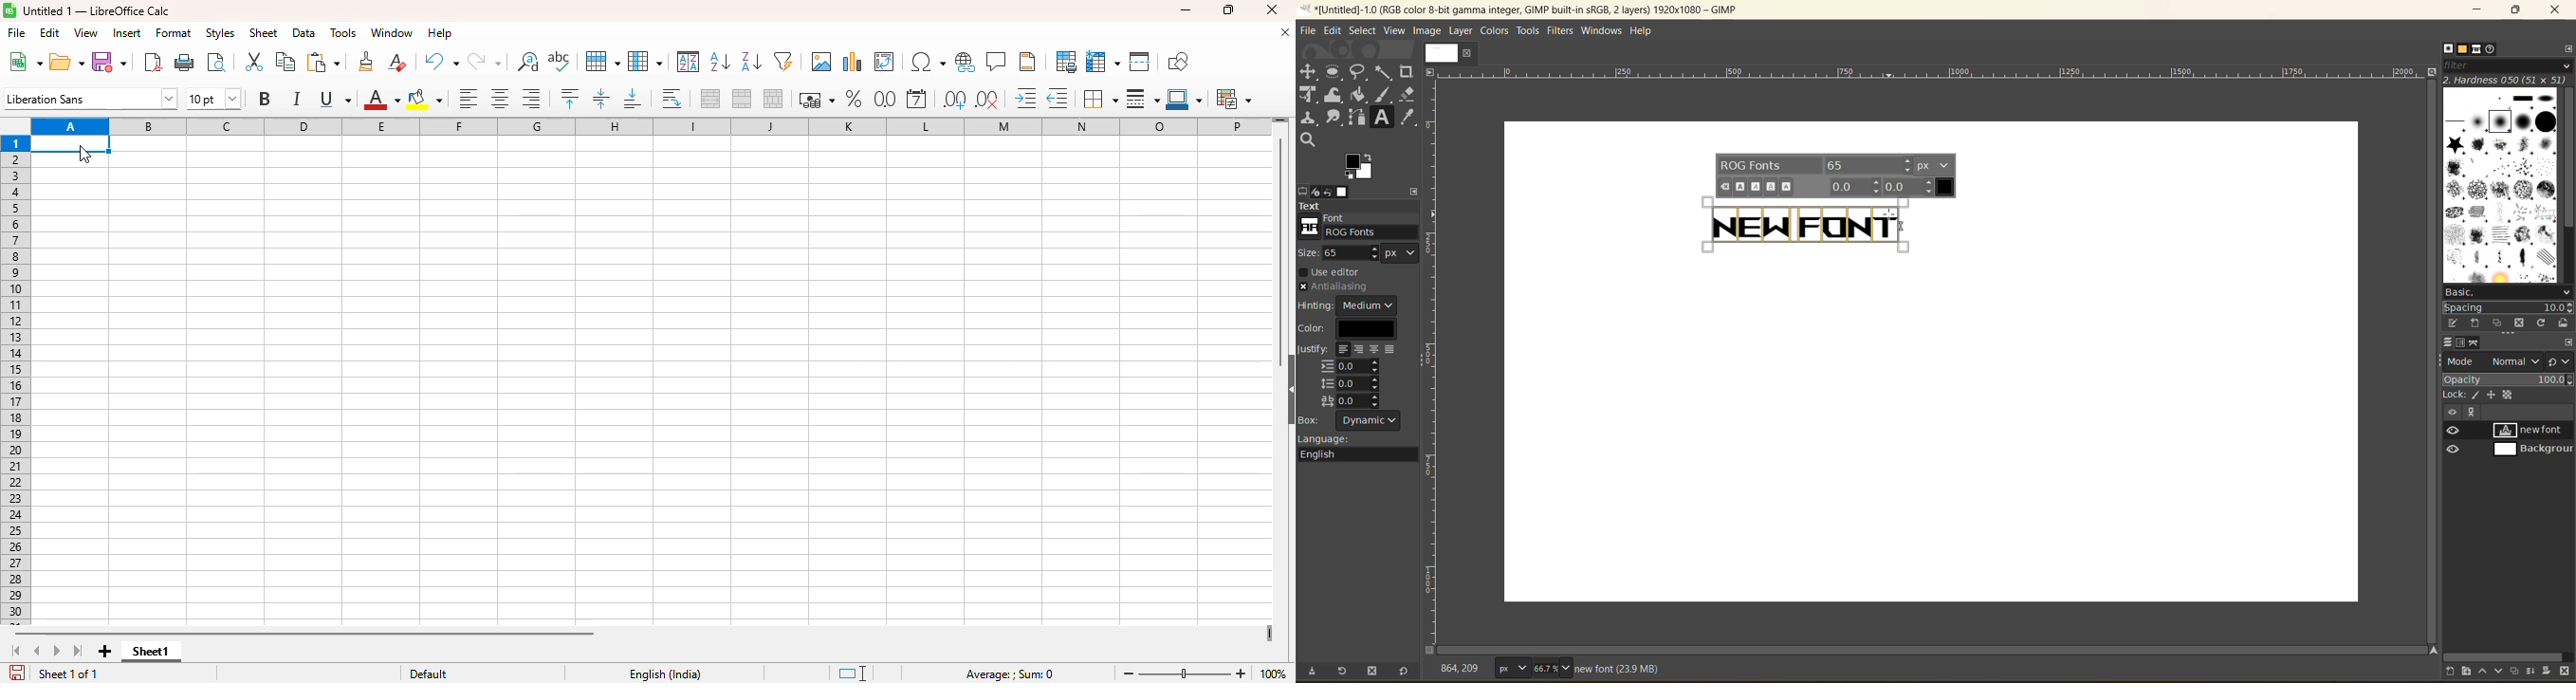 Image resolution: width=2576 pixels, height=700 pixels. Describe the element at coordinates (1512, 667) in the screenshot. I see `type` at that location.